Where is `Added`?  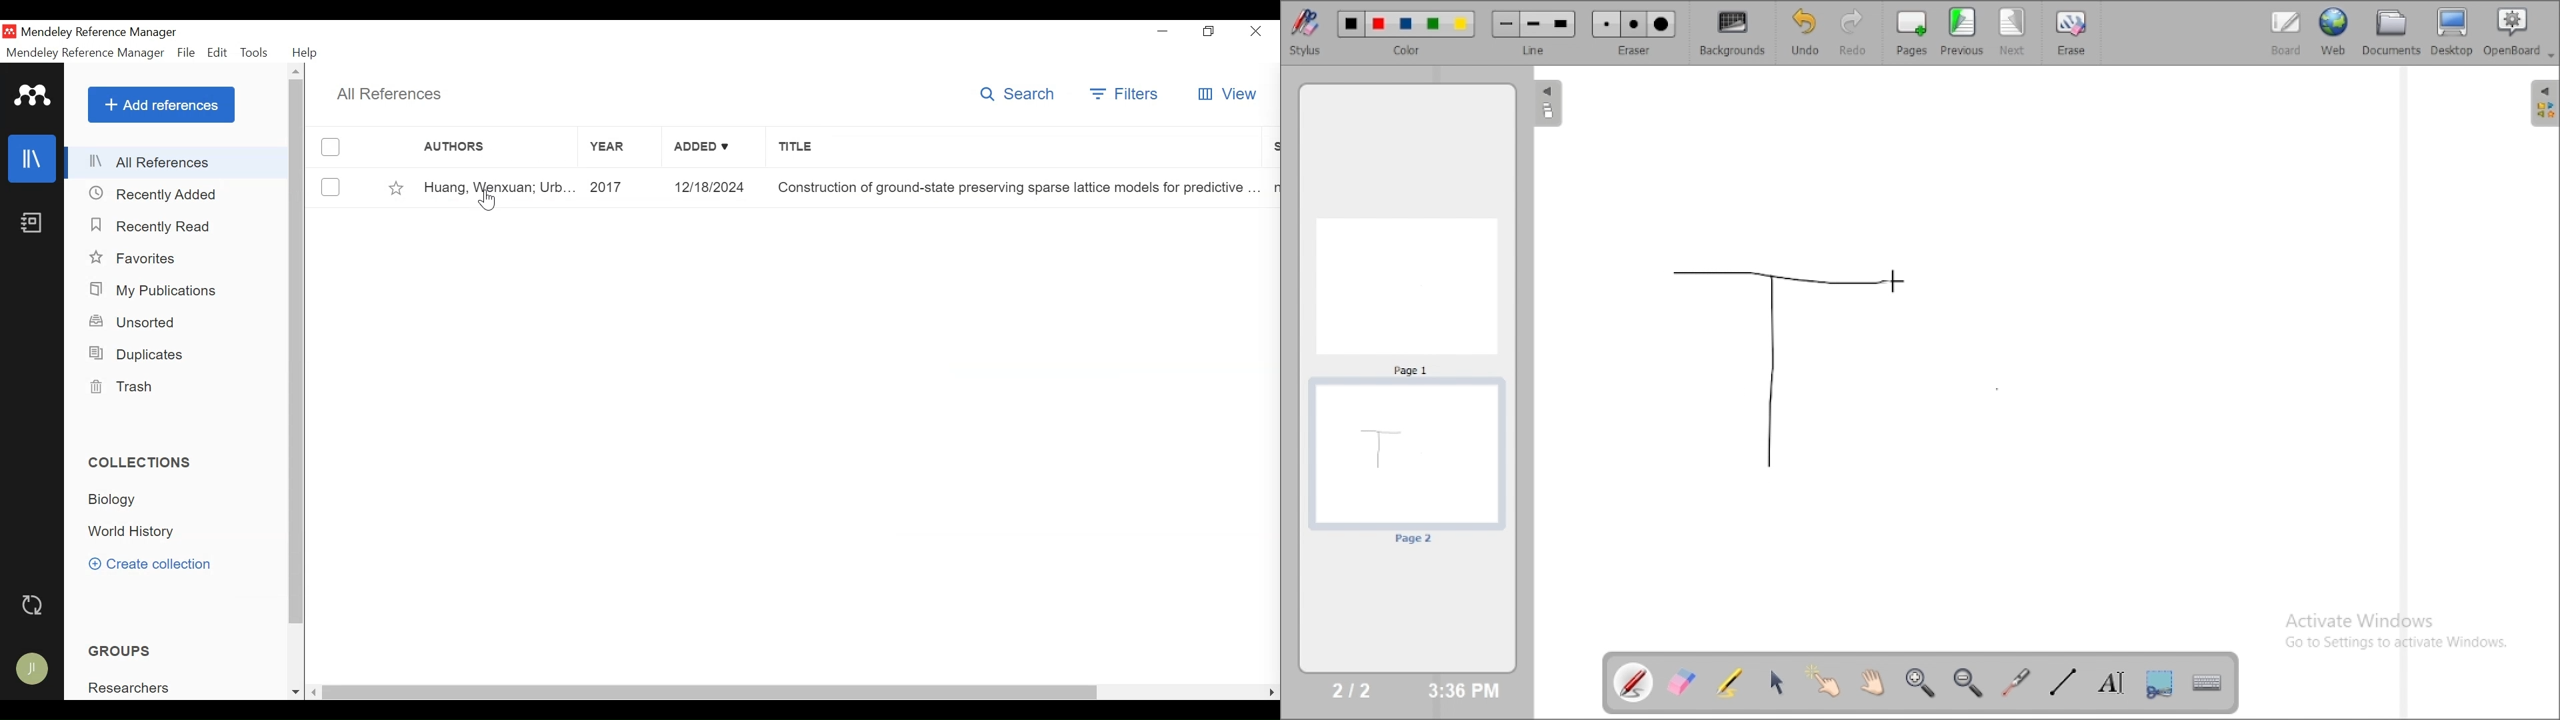 Added is located at coordinates (713, 147).